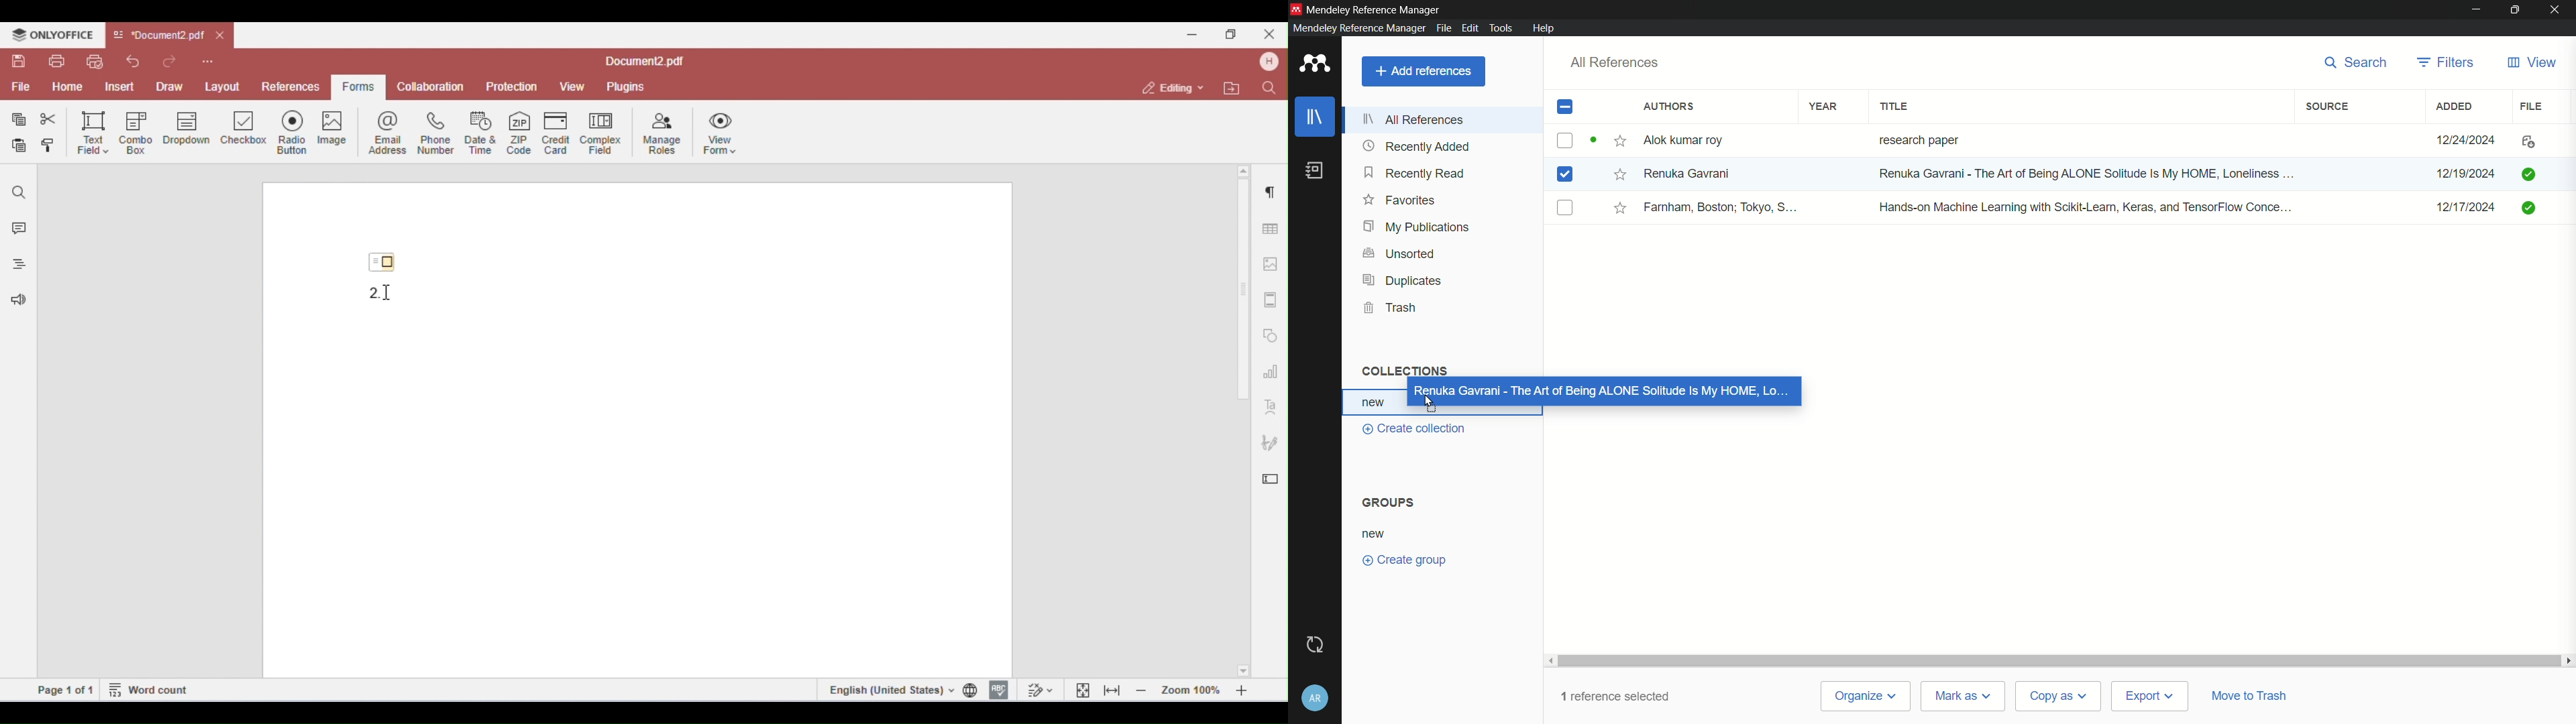 This screenshot has width=2576, height=728. Describe the element at coordinates (1422, 72) in the screenshot. I see `add references` at that location.